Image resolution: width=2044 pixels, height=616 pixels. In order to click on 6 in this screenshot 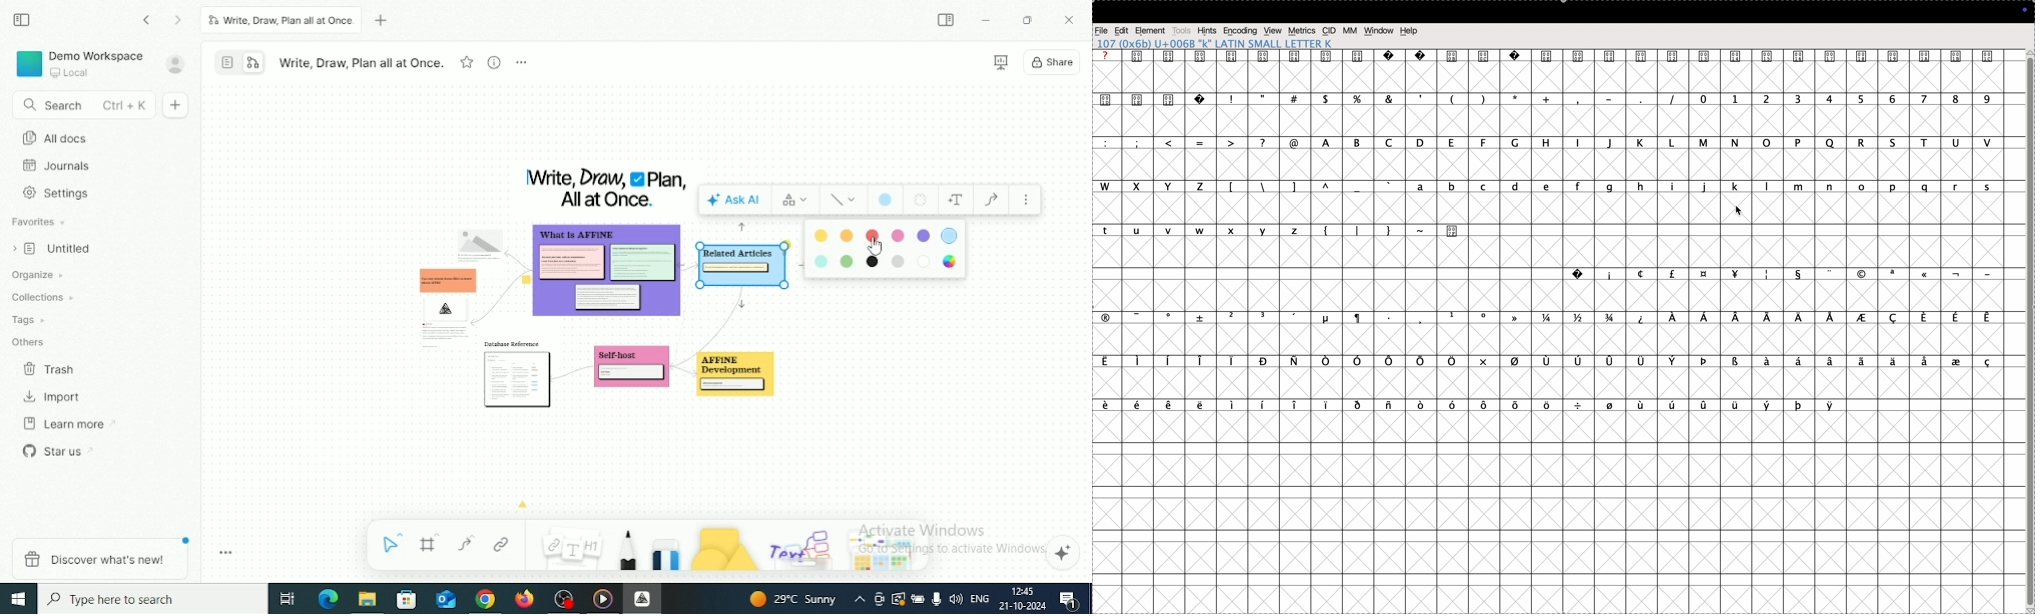, I will do `click(1891, 100)`.